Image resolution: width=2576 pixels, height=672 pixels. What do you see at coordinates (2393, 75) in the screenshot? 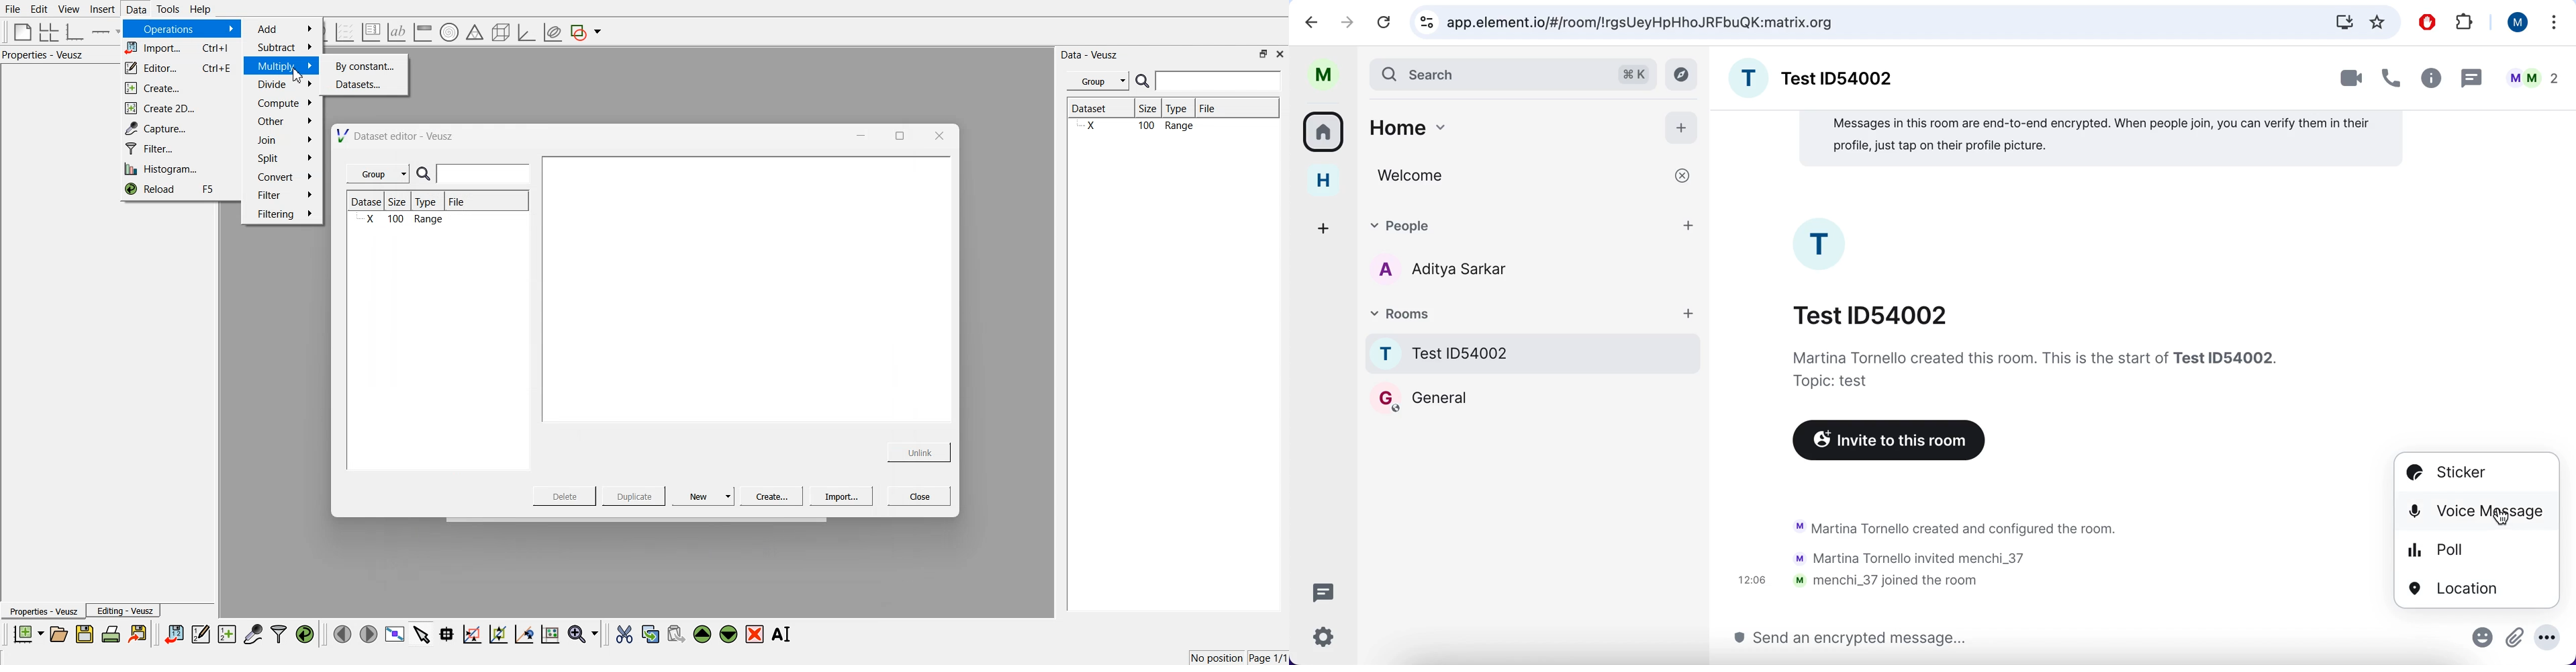
I see `call` at bounding box center [2393, 75].